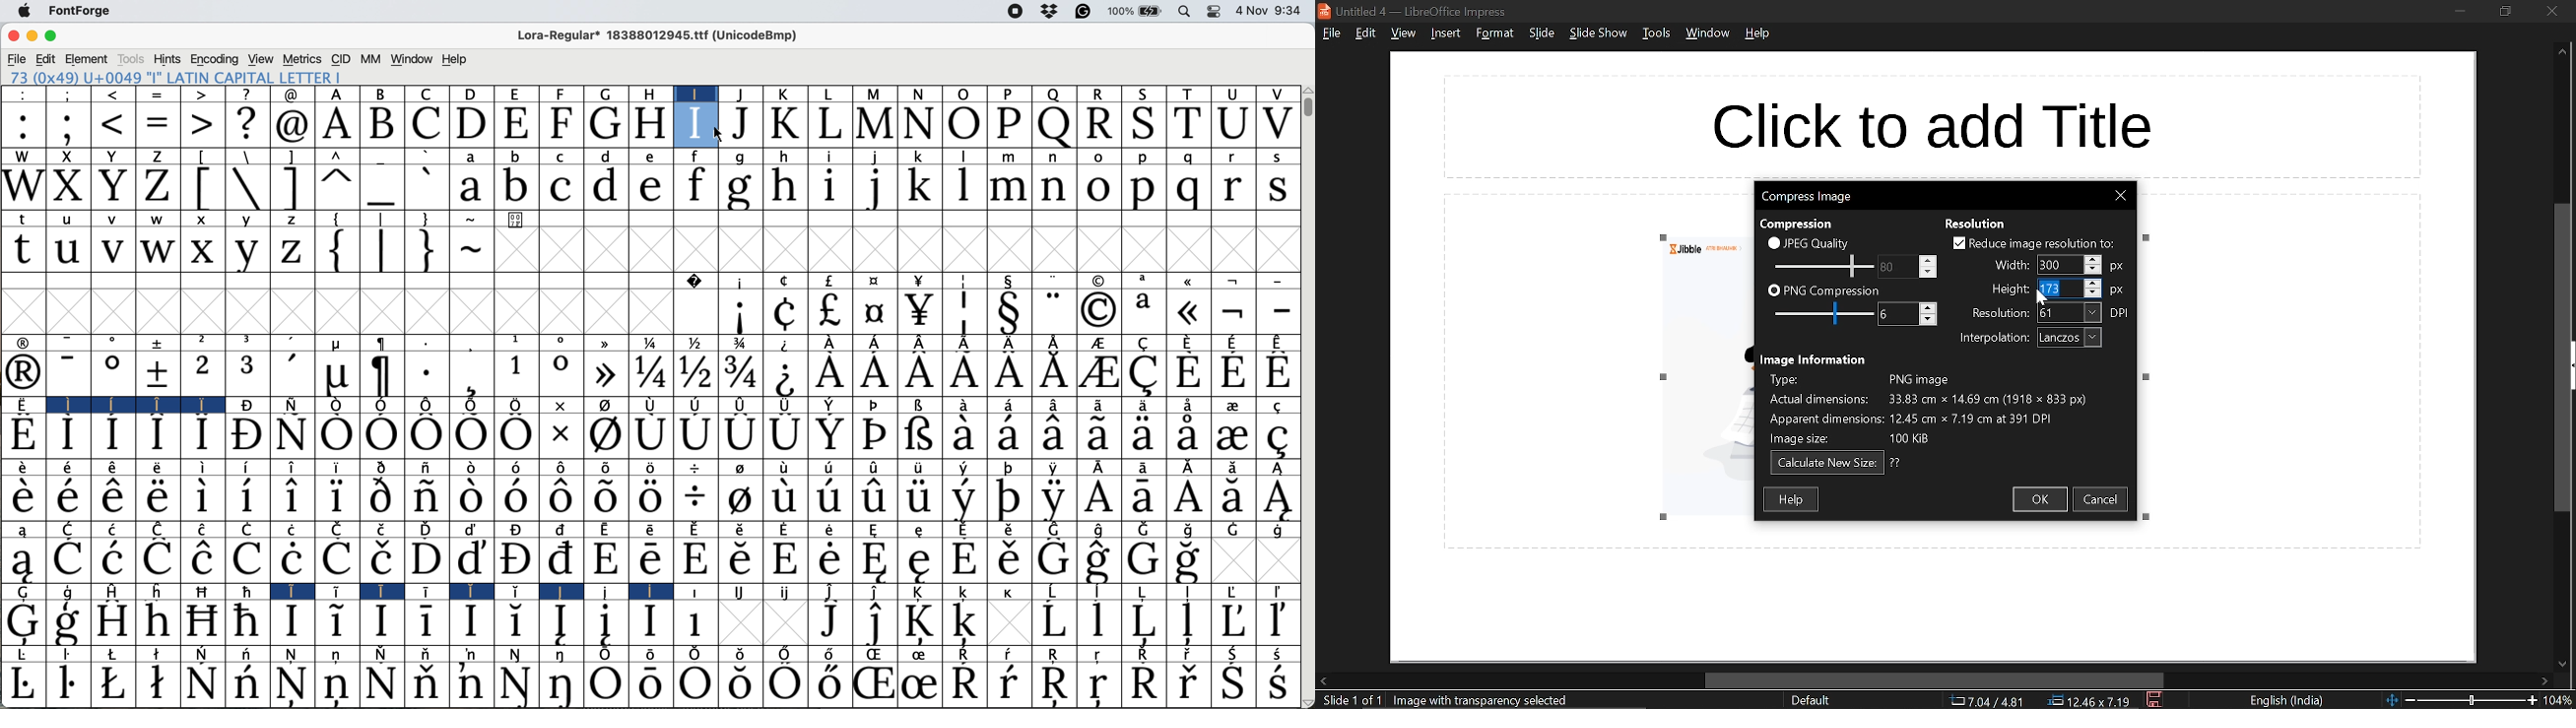 The width and height of the screenshot is (2576, 728). What do you see at coordinates (1053, 310) in the screenshot?
I see `"` at bounding box center [1053, 310].